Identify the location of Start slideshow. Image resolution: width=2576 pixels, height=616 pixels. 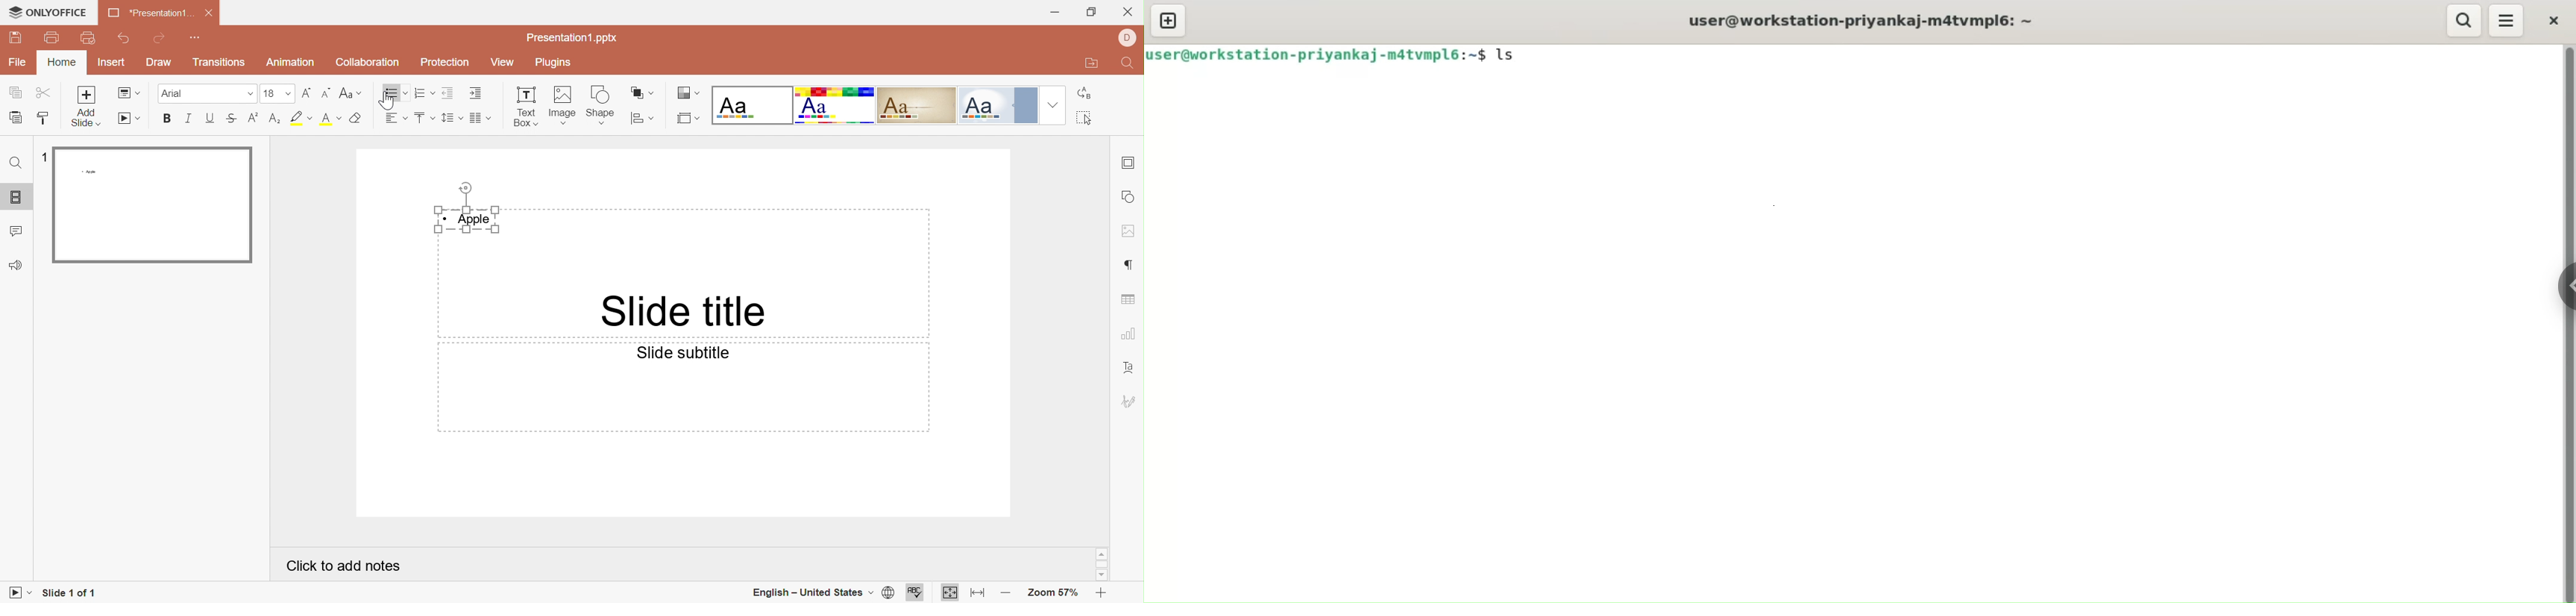
(129, 119).